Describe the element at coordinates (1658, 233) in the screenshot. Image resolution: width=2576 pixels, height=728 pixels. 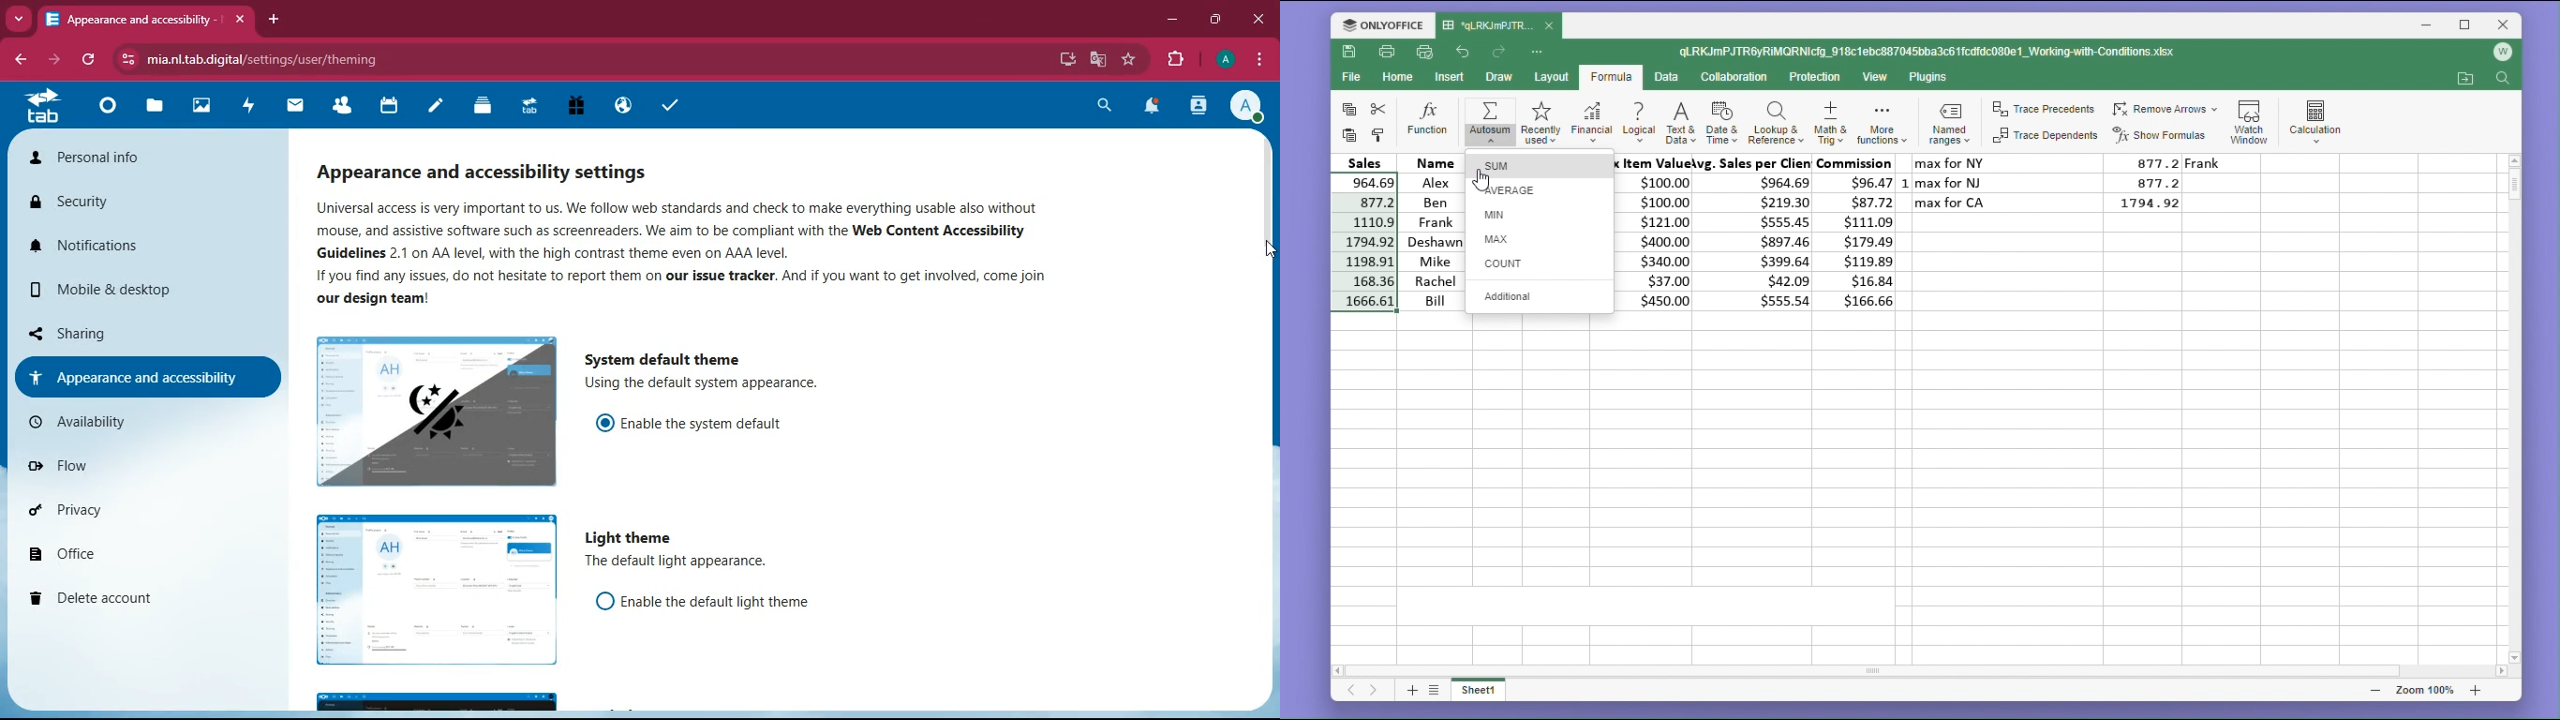
I see `max item values` at that location.